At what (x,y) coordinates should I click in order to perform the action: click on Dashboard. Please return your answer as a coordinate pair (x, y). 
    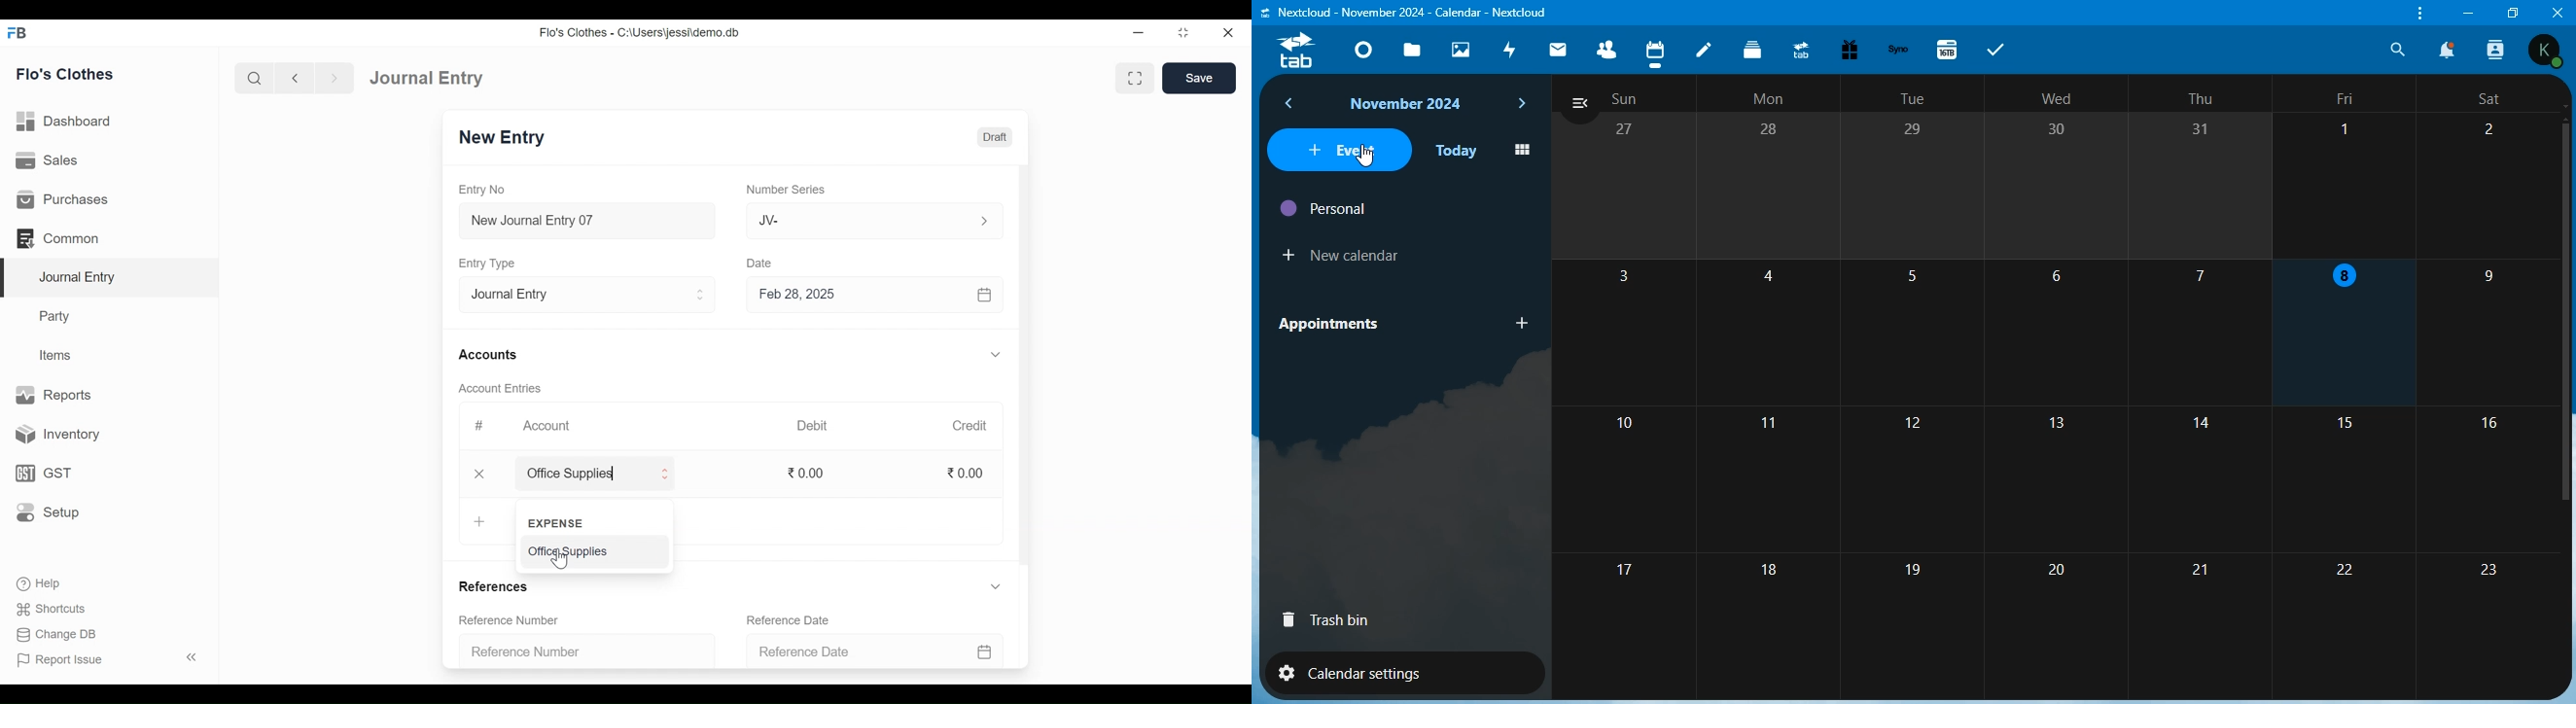
    Looking at the image, I should click on (65, 121).